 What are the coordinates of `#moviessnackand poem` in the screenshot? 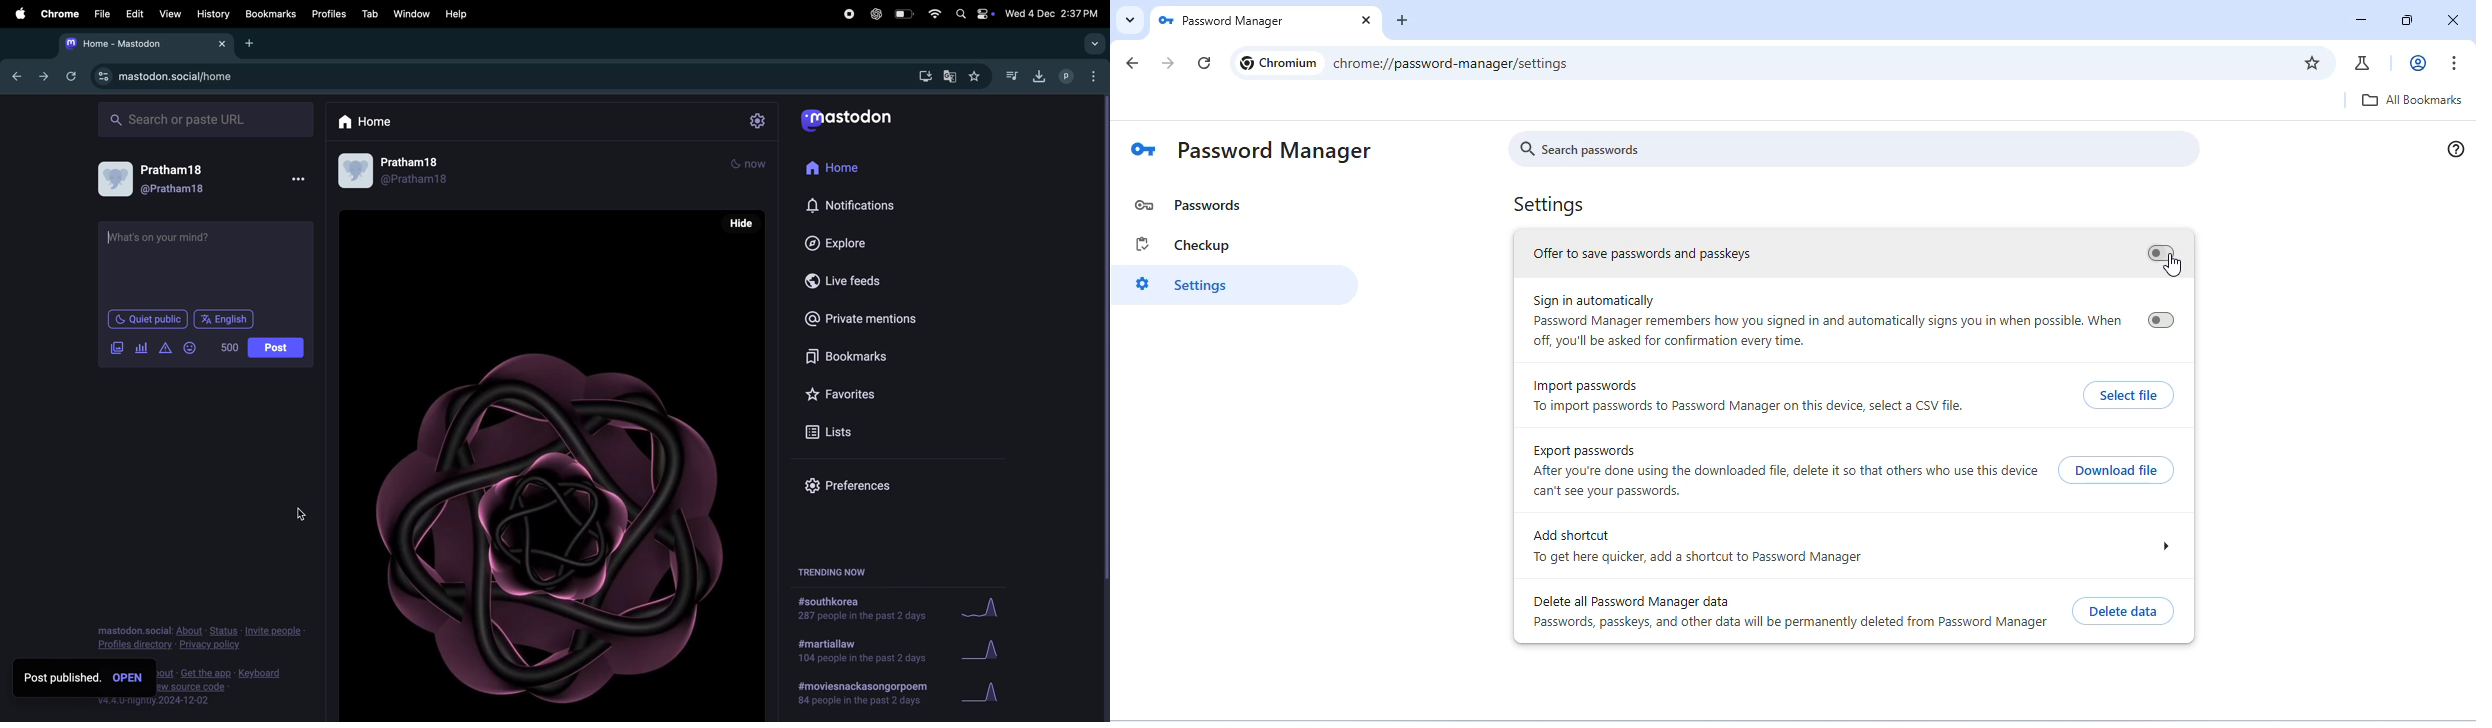 It's located at (867, 691).